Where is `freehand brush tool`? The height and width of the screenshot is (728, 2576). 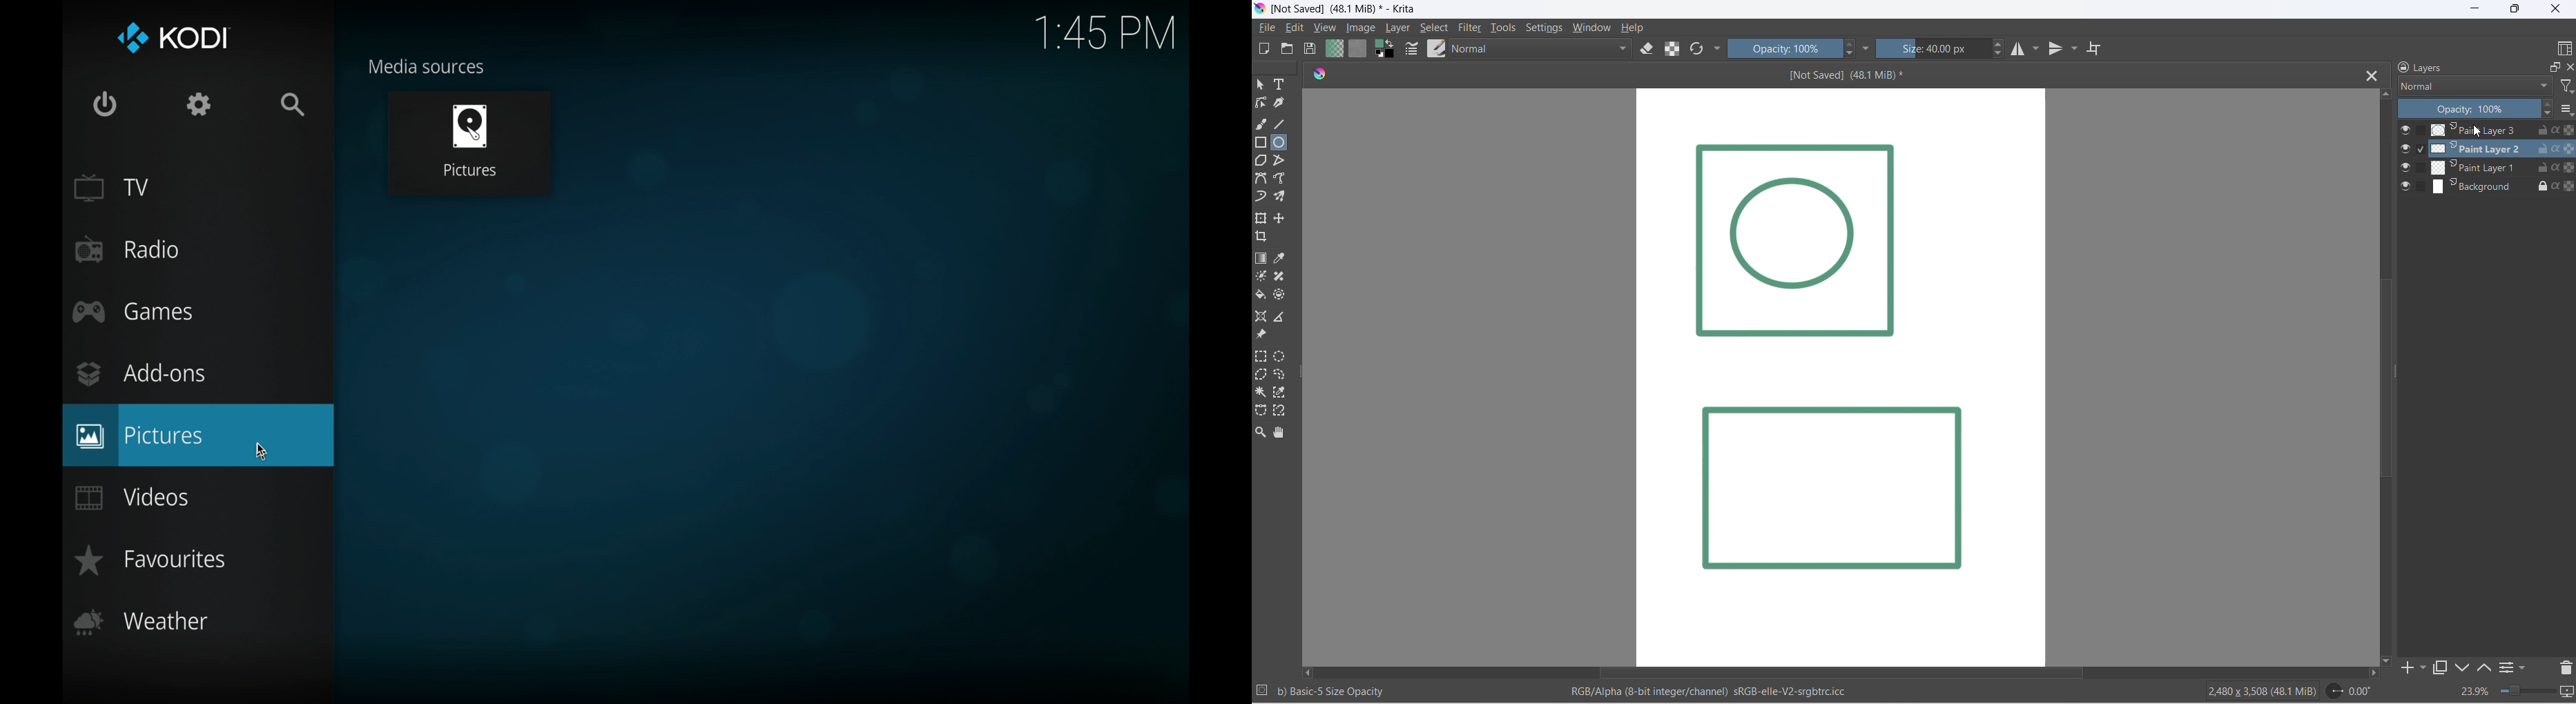 freehand brush tool is located at coordinates (1261, 125).